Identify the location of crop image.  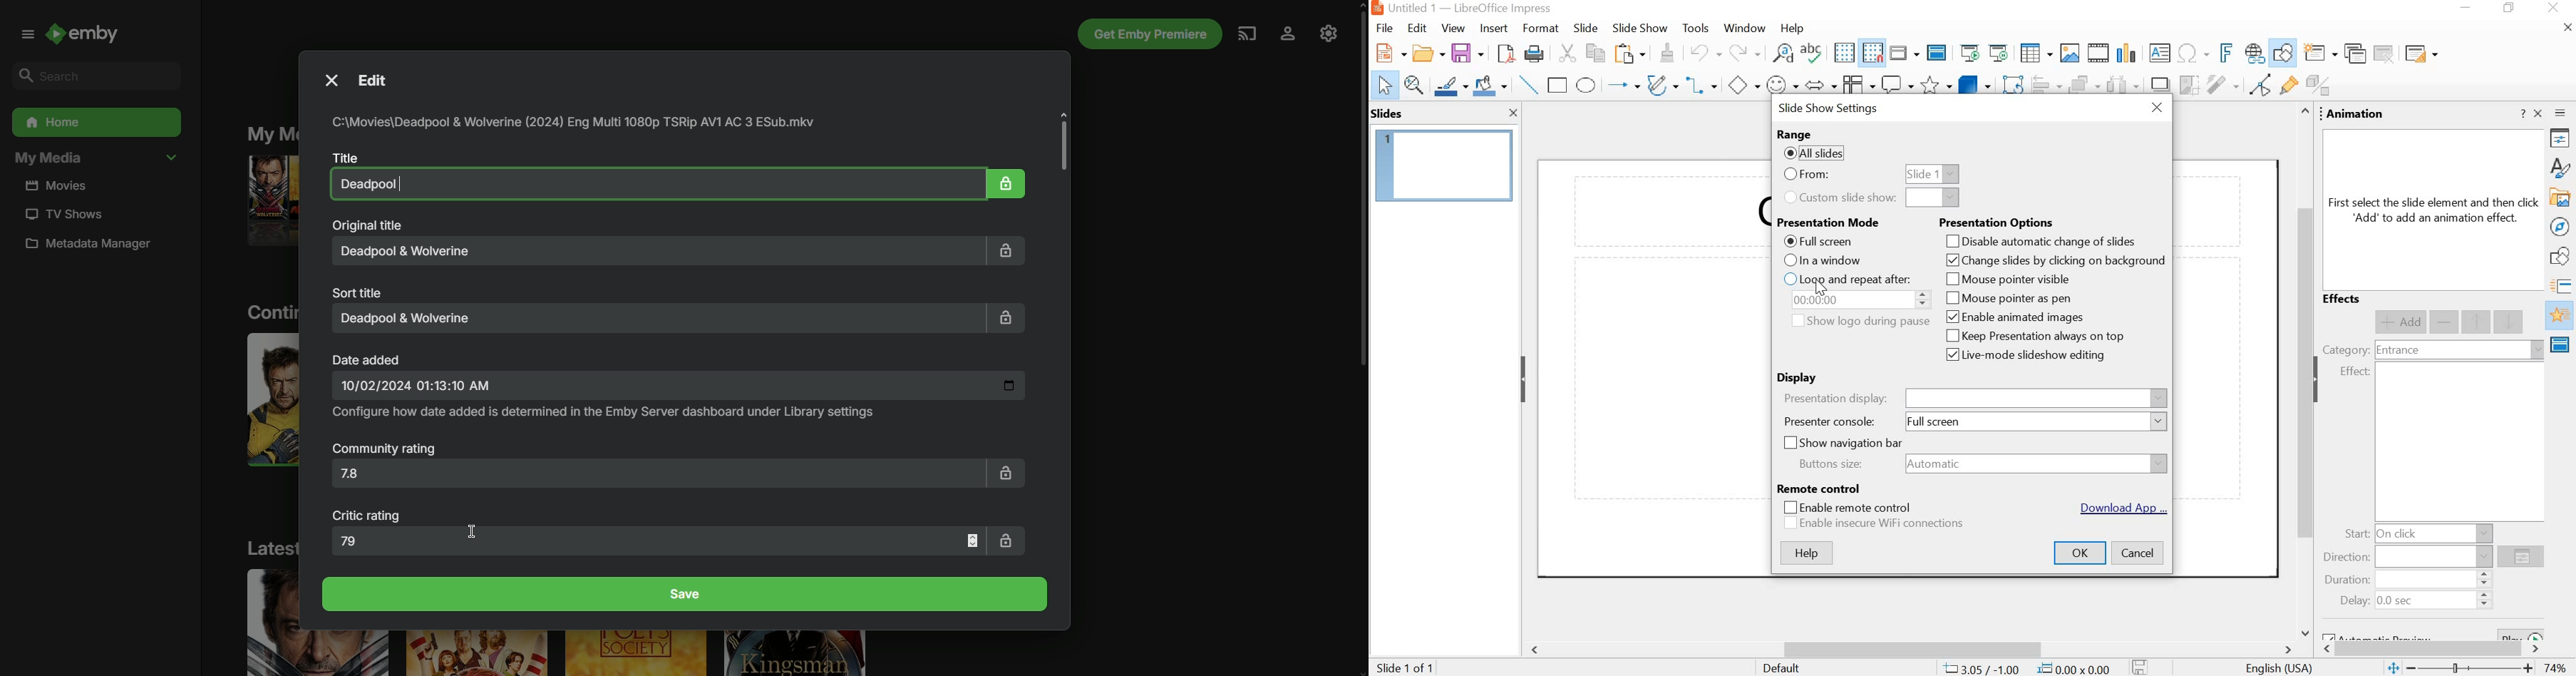
(2189, 85).